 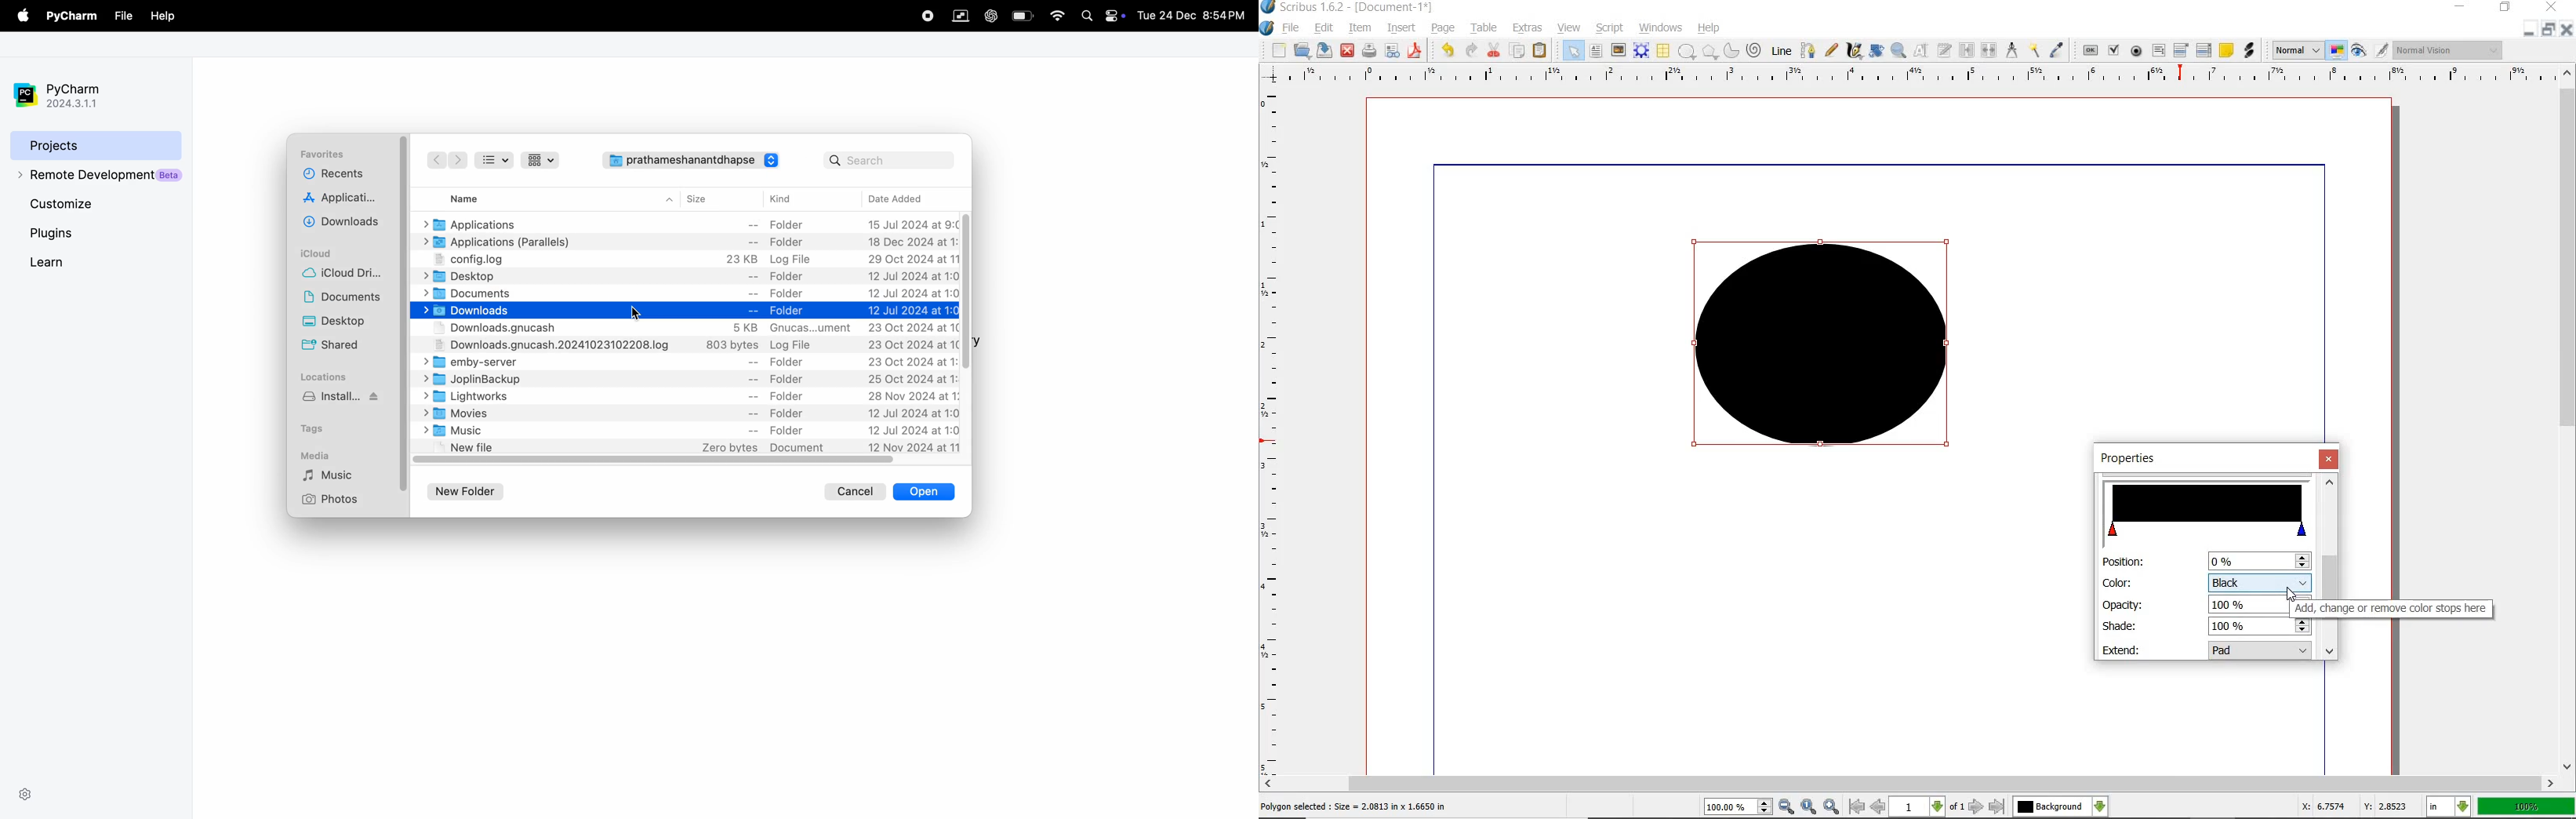 What do you see at coordinates (1662, 51) in the screenshot?
I see `TABLE` at bounding box center [1662, 51].